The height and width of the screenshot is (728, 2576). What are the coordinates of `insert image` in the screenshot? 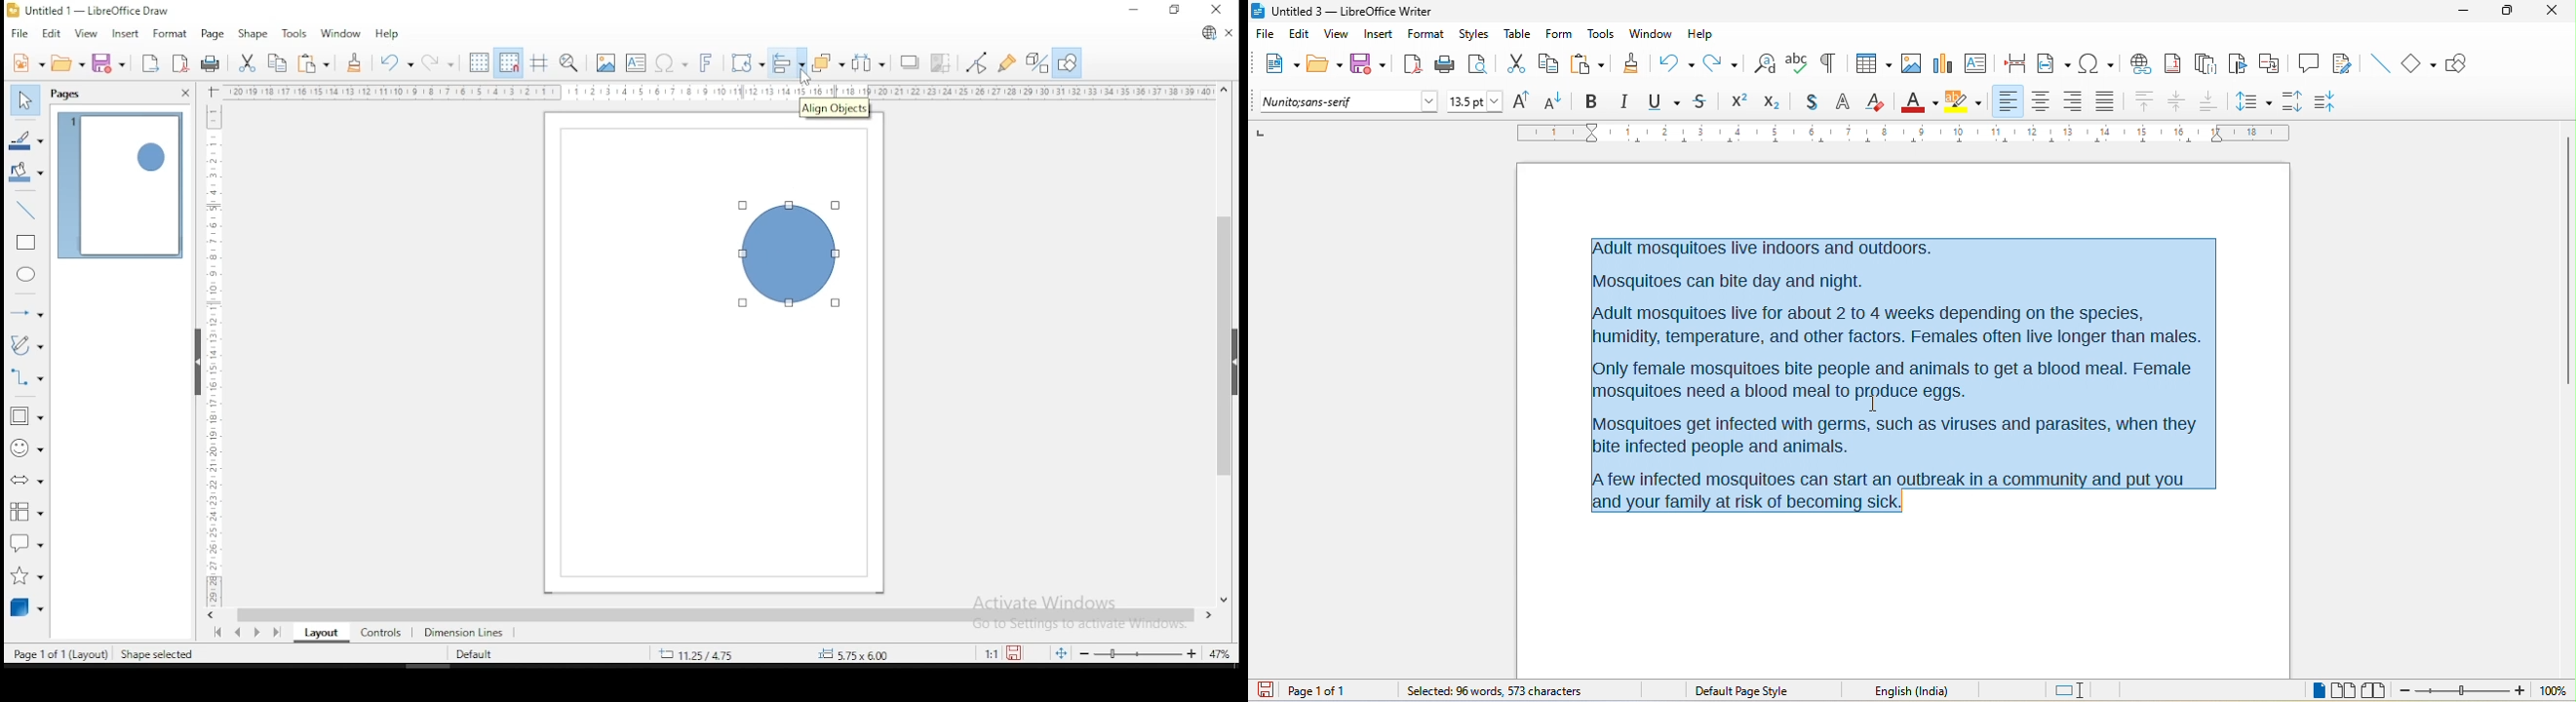 It's located at (605, 63).